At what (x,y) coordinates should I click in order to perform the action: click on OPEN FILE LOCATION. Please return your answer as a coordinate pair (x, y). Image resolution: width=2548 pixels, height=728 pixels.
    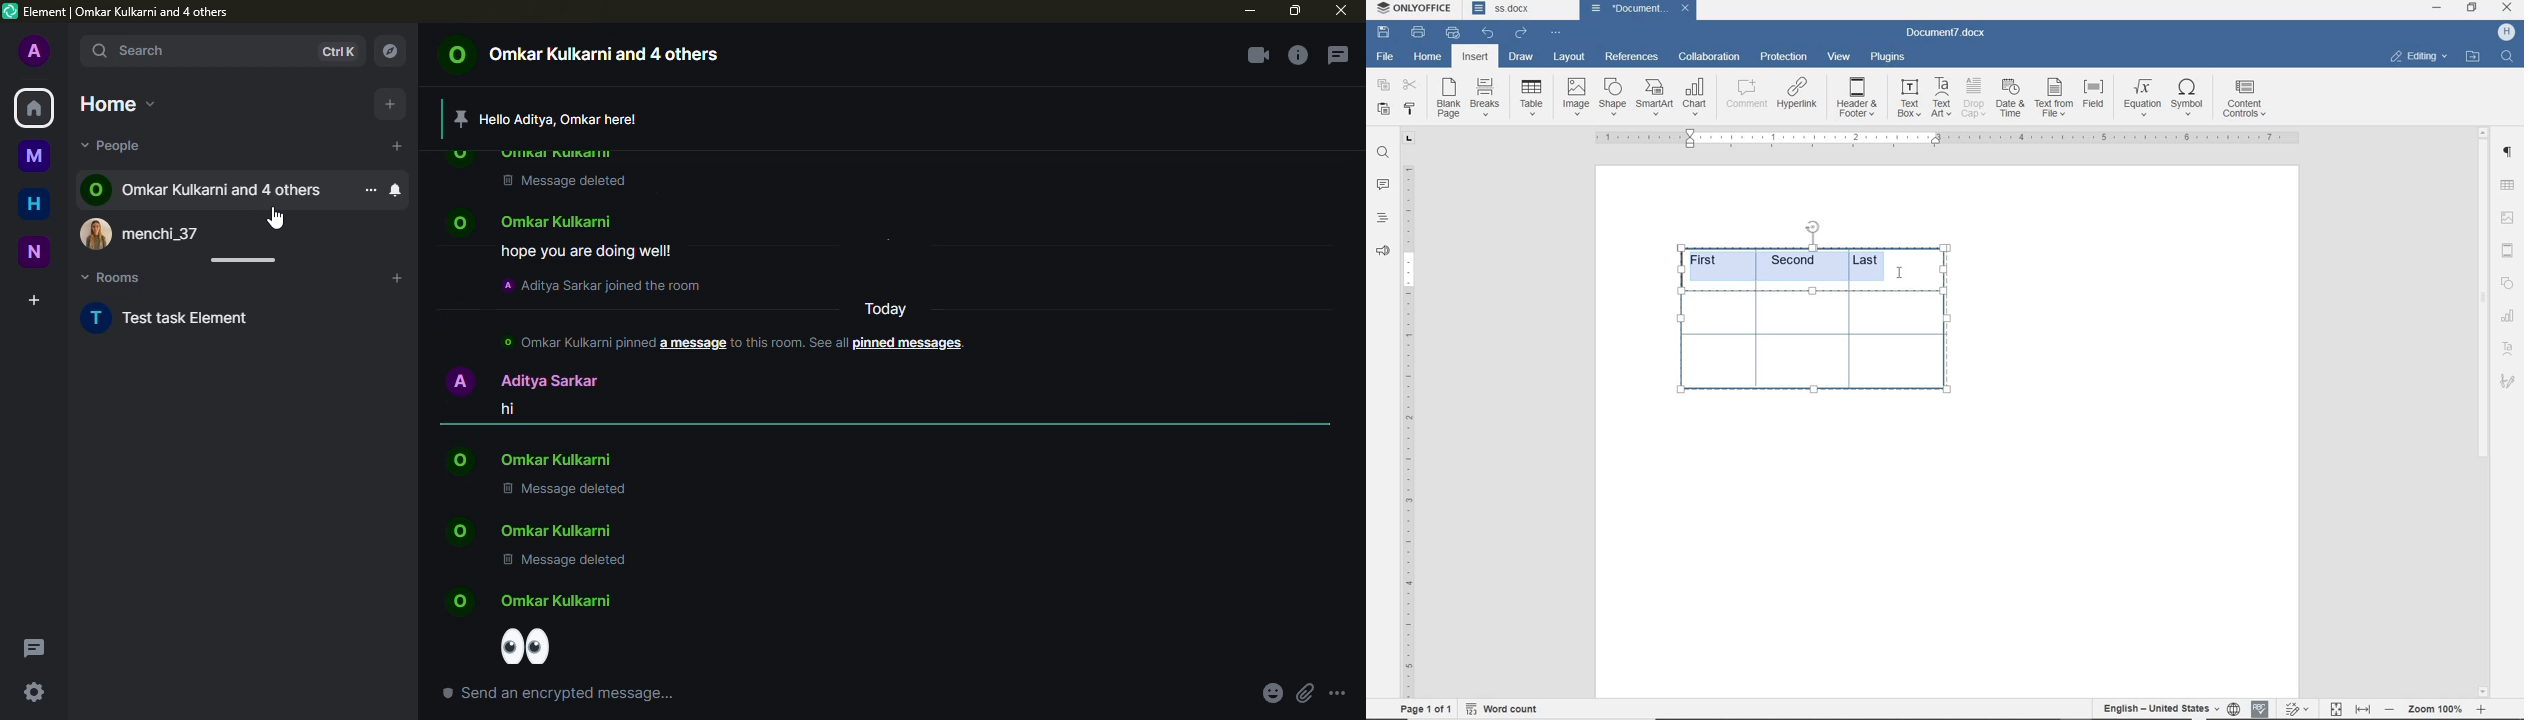
    Looking at the image, I should click on (2474, 57).